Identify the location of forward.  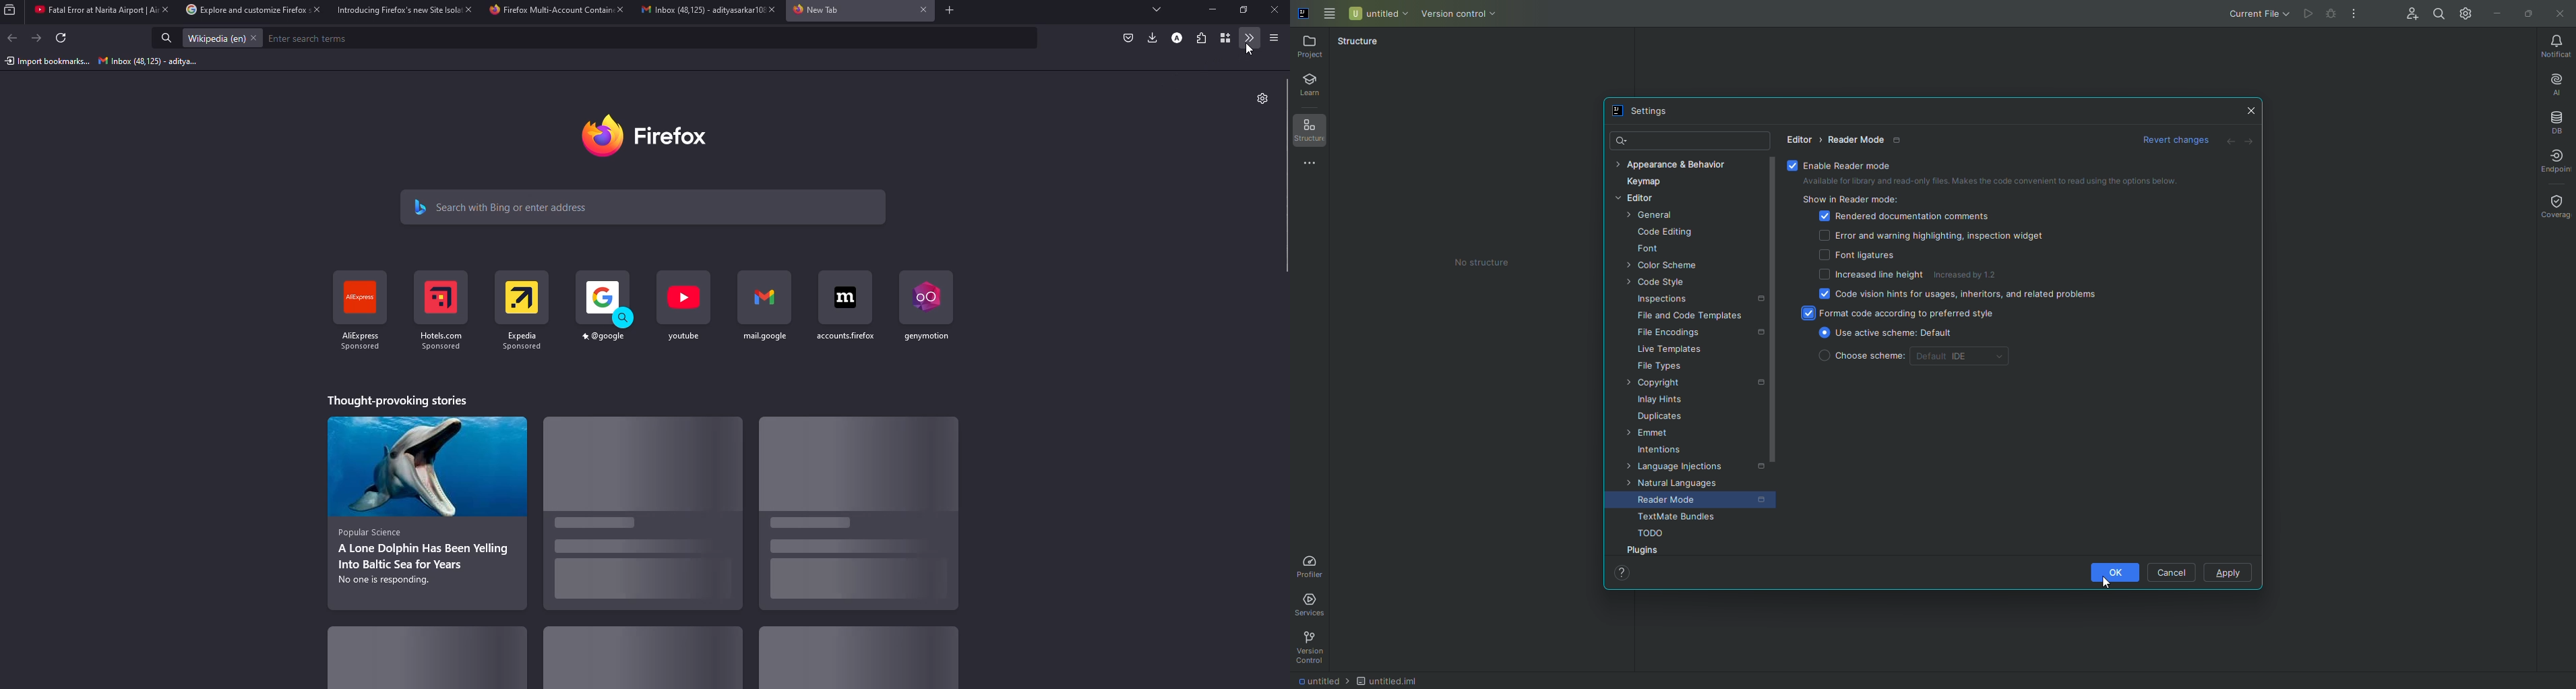
(38, 38).